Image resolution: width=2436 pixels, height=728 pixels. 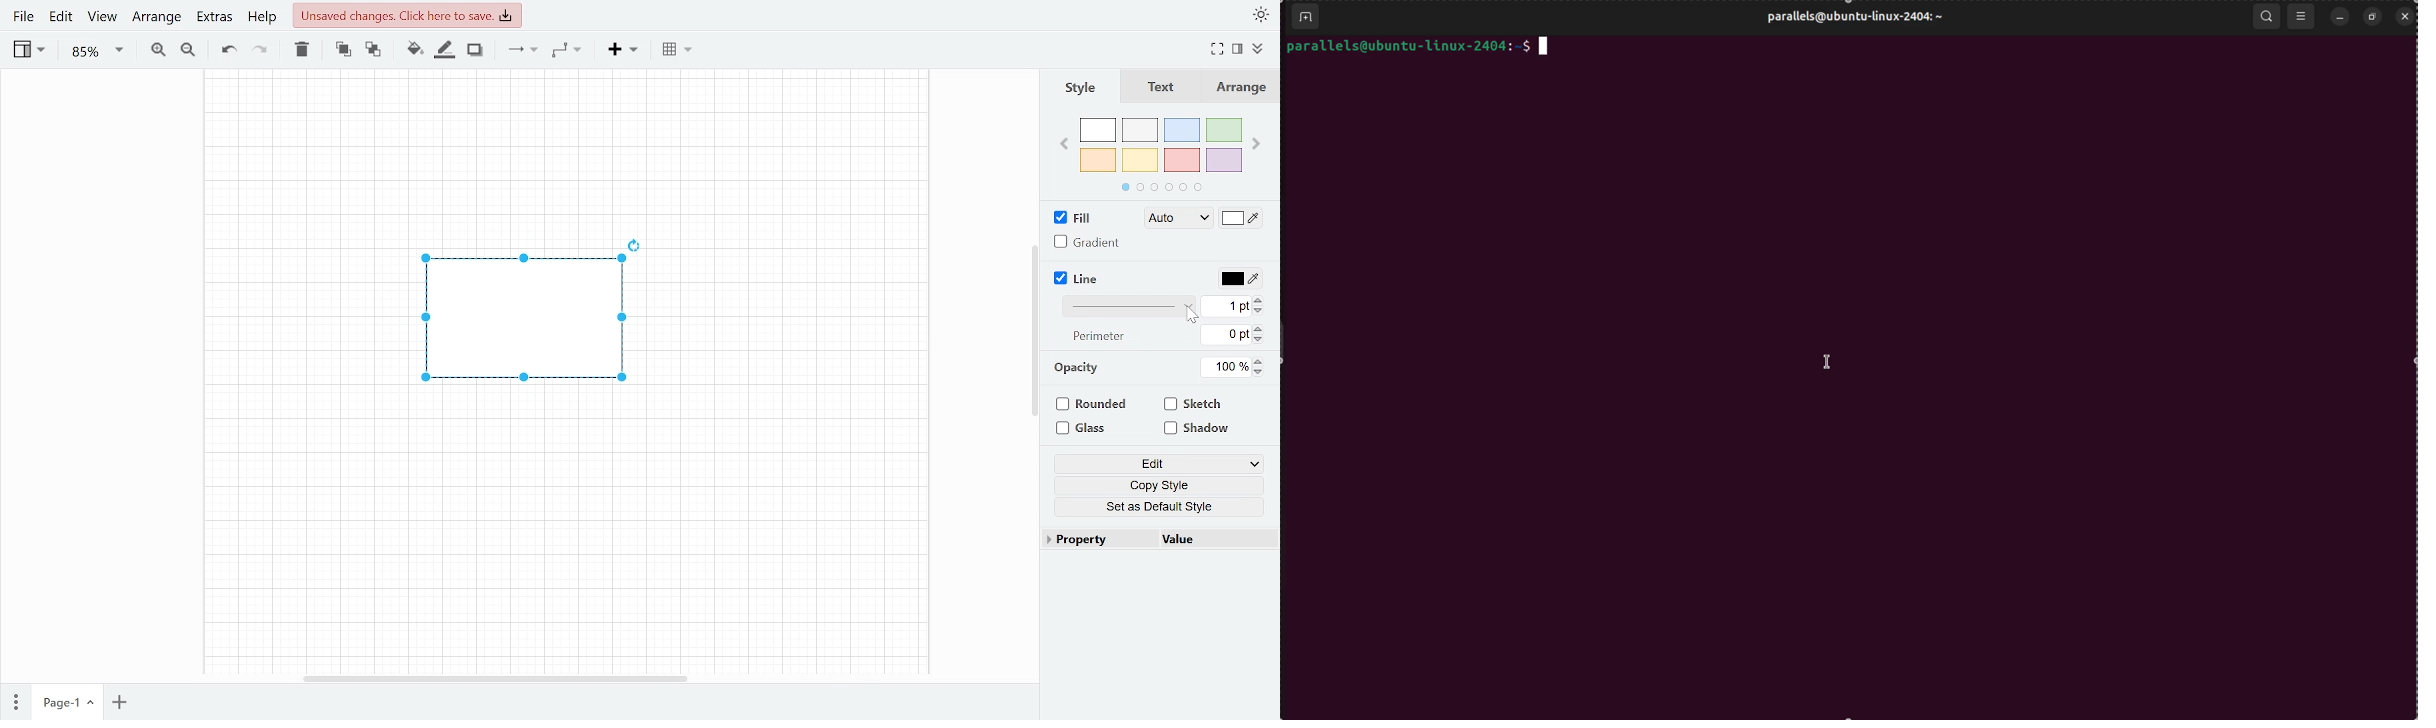 I want to click on Table, so click(x=676, y=50).